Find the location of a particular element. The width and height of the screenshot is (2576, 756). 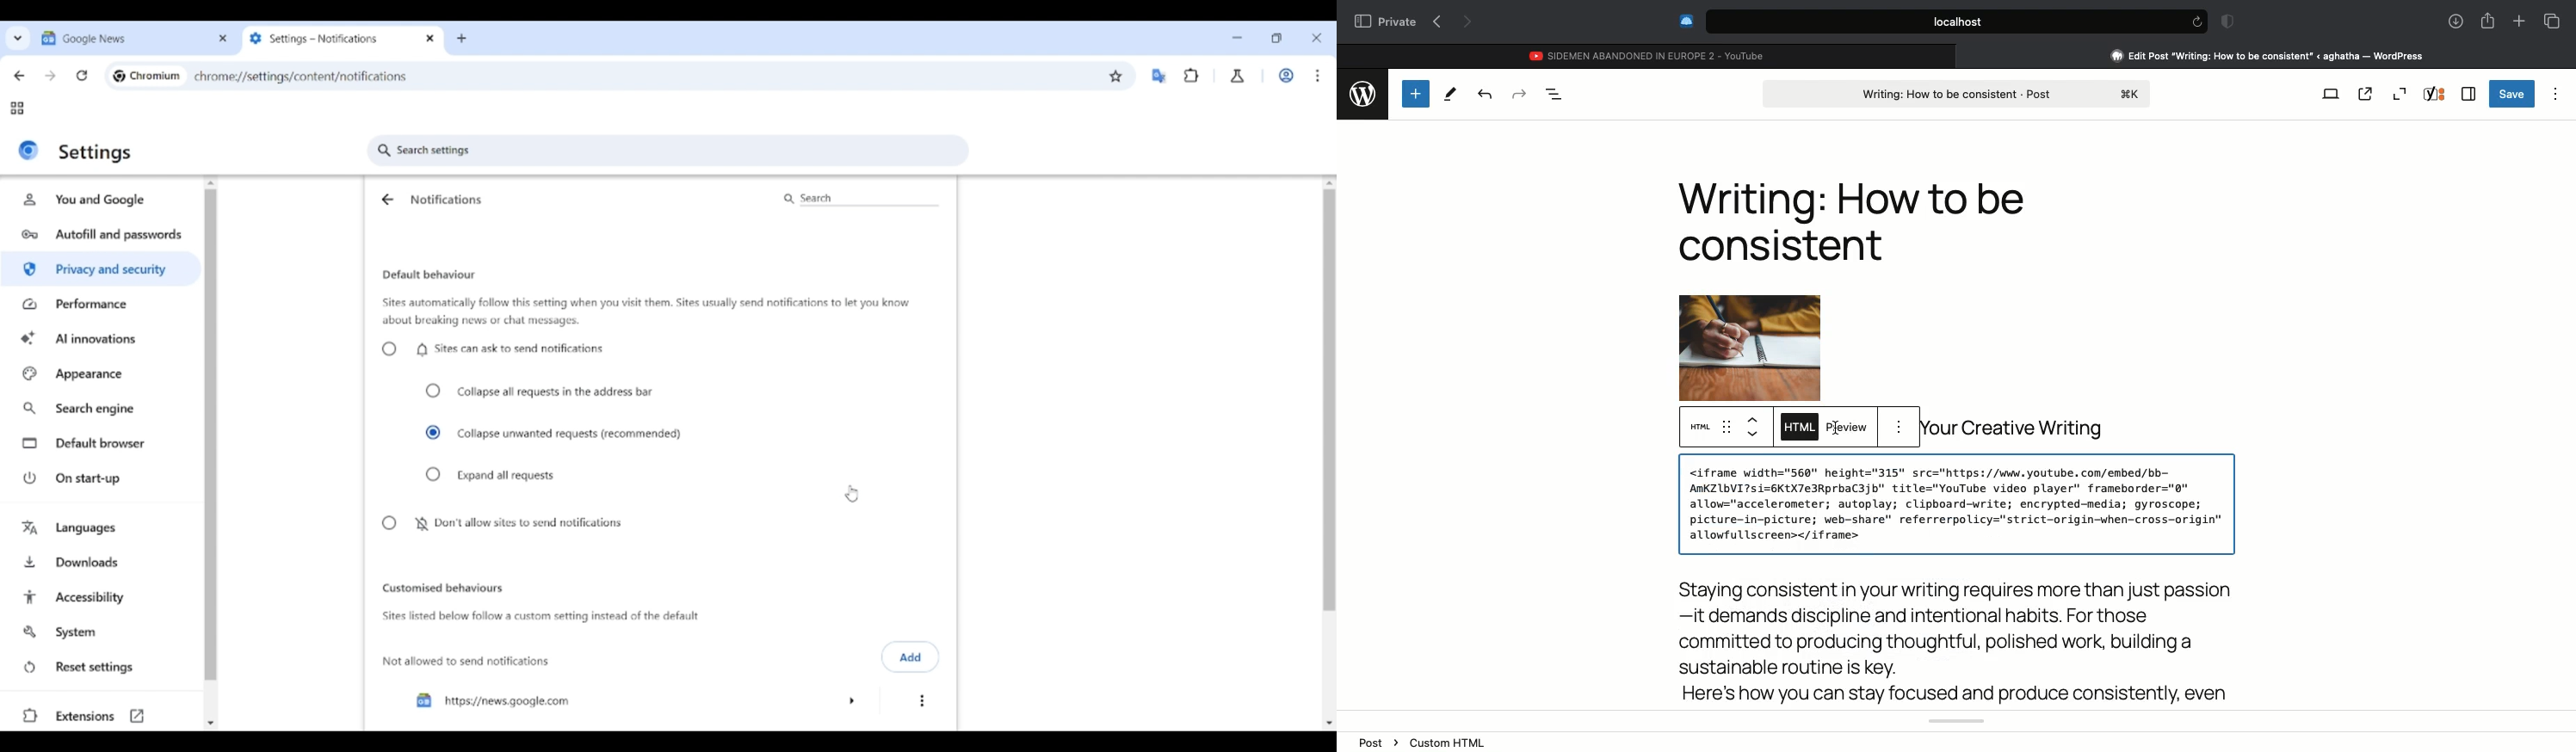

Chrome labs is located at coordinates (1238, 76).